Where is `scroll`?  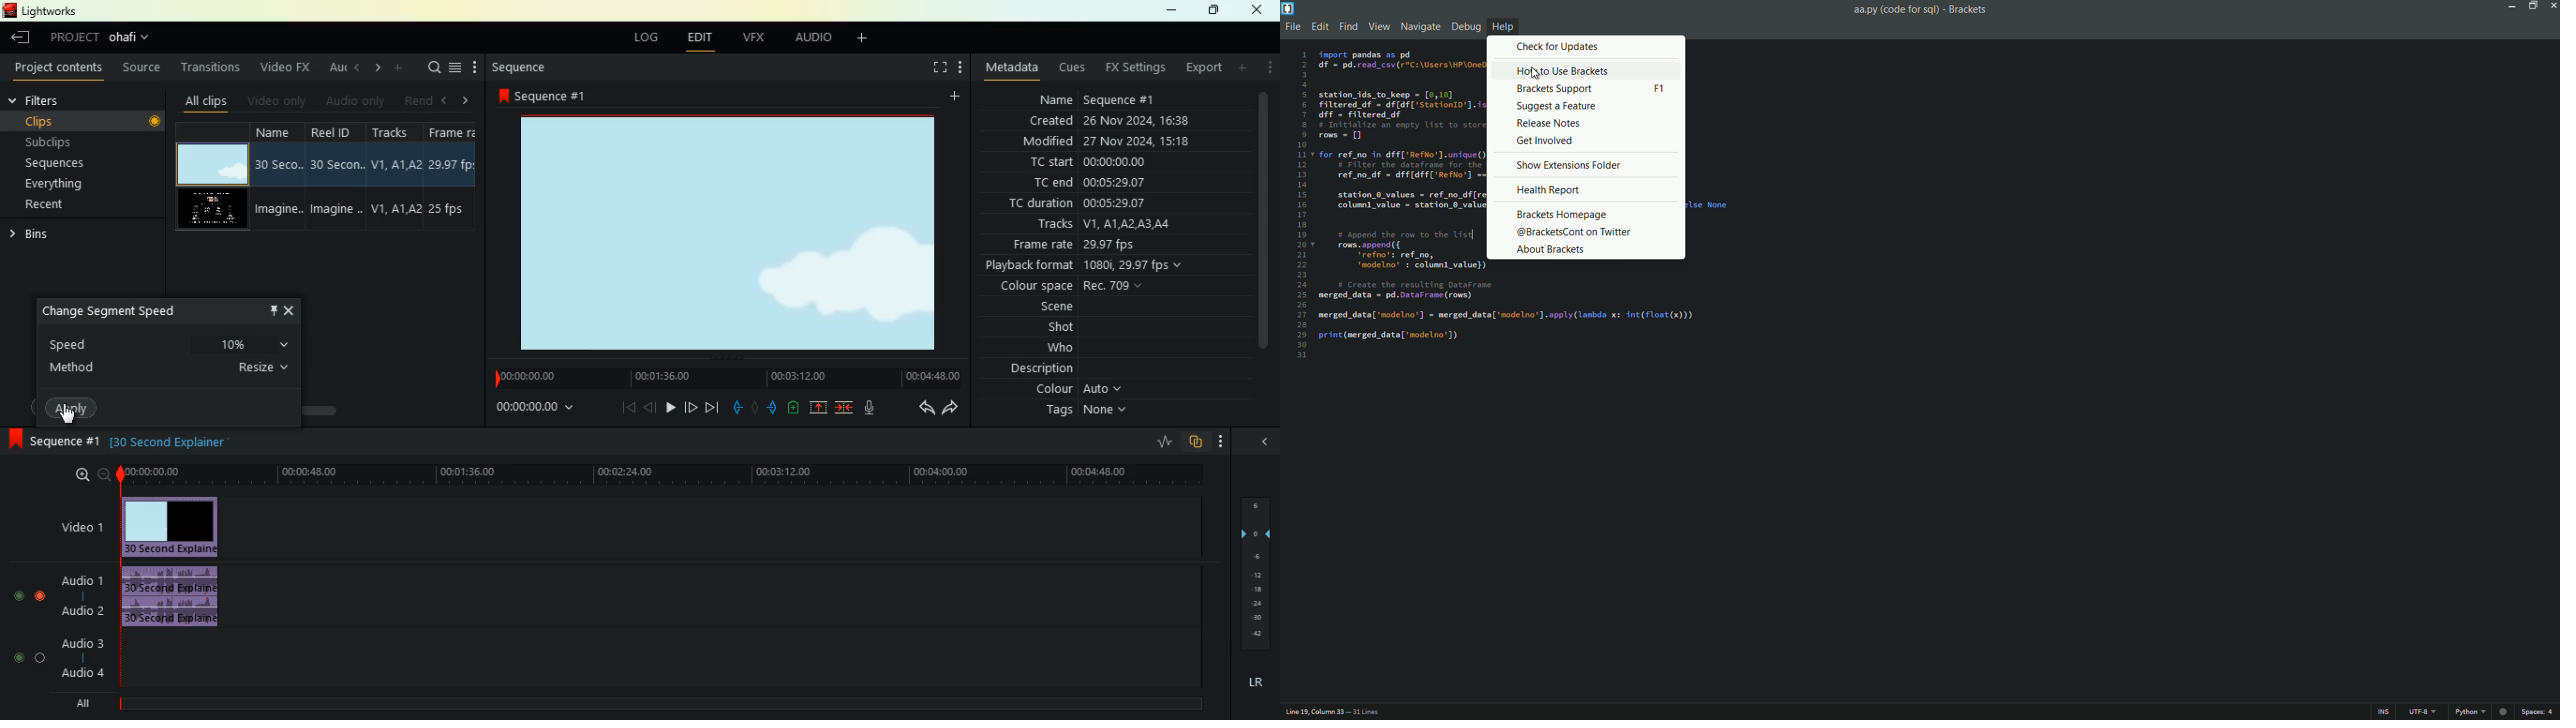
scroll is located at coordinates (292, 404).